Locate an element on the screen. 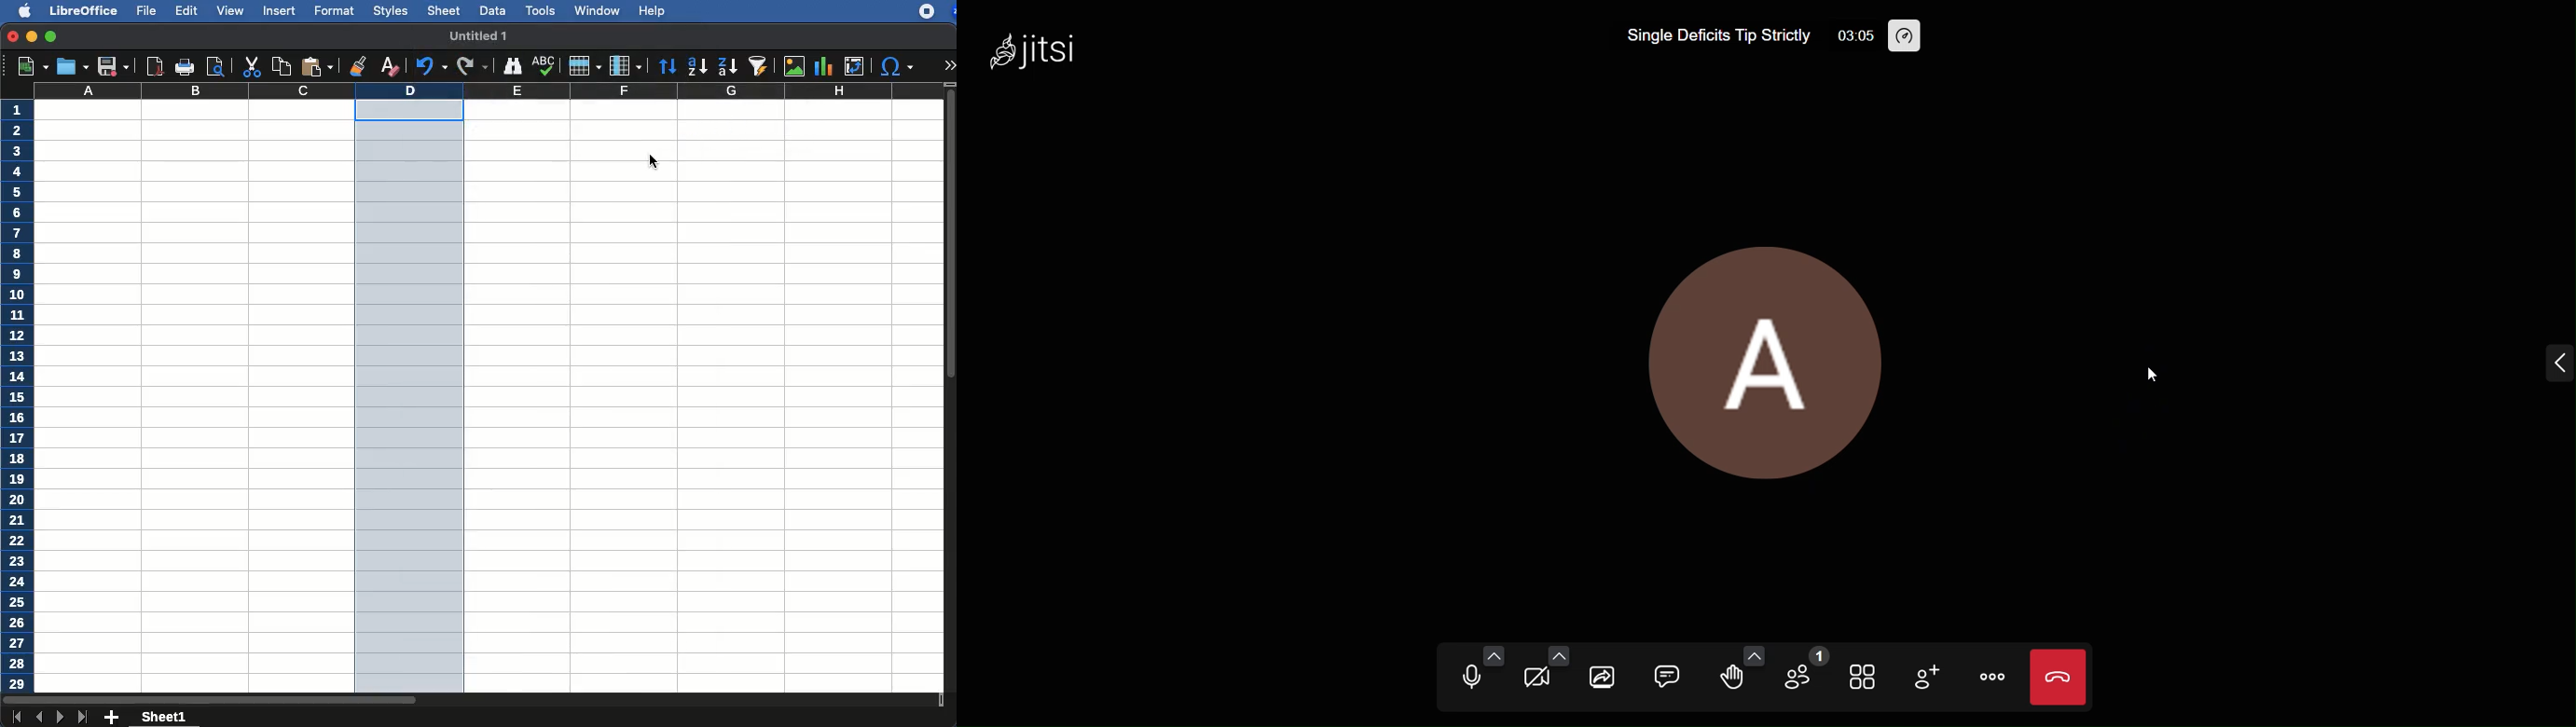 Image resolution: width=2576 pixels, height=728 pixels. untitled 1 is located at coordinates (477, 34).